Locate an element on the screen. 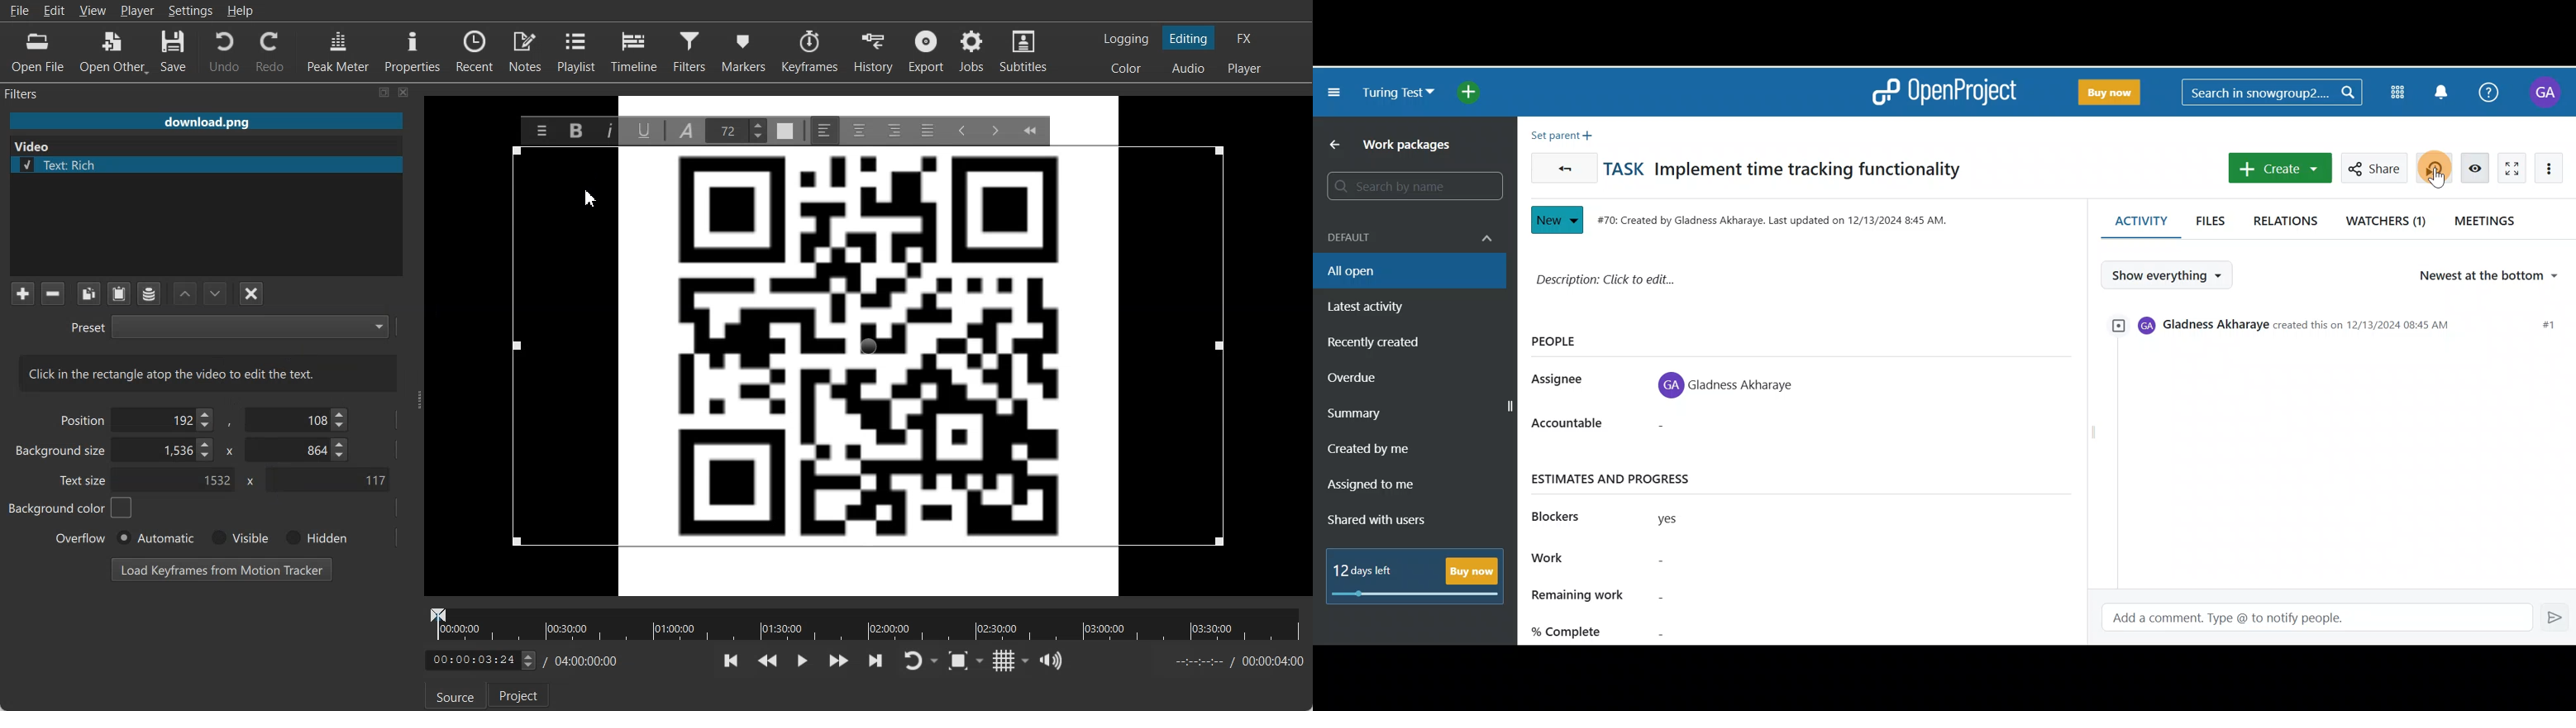 This screenshot has height=728, width=2576. Player is located at coordinates (138, 11).